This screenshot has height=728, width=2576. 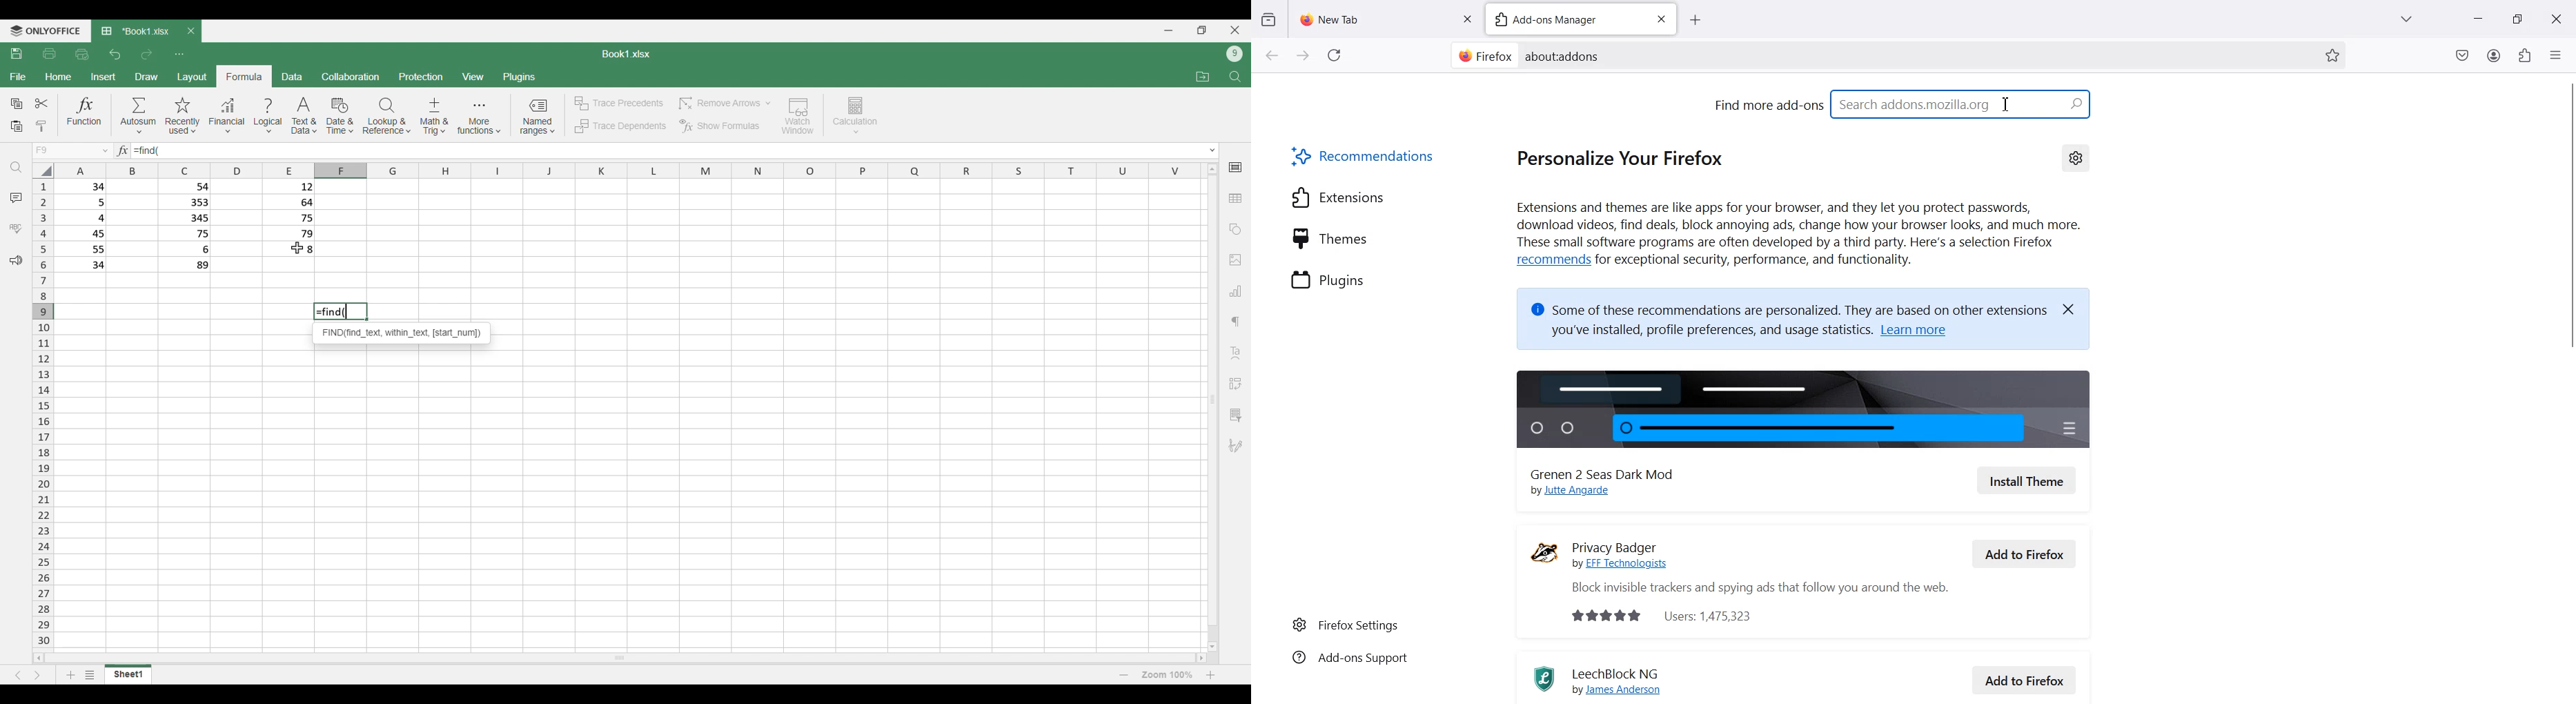 I want to click on Minimize, so click(x=2478, y=19).